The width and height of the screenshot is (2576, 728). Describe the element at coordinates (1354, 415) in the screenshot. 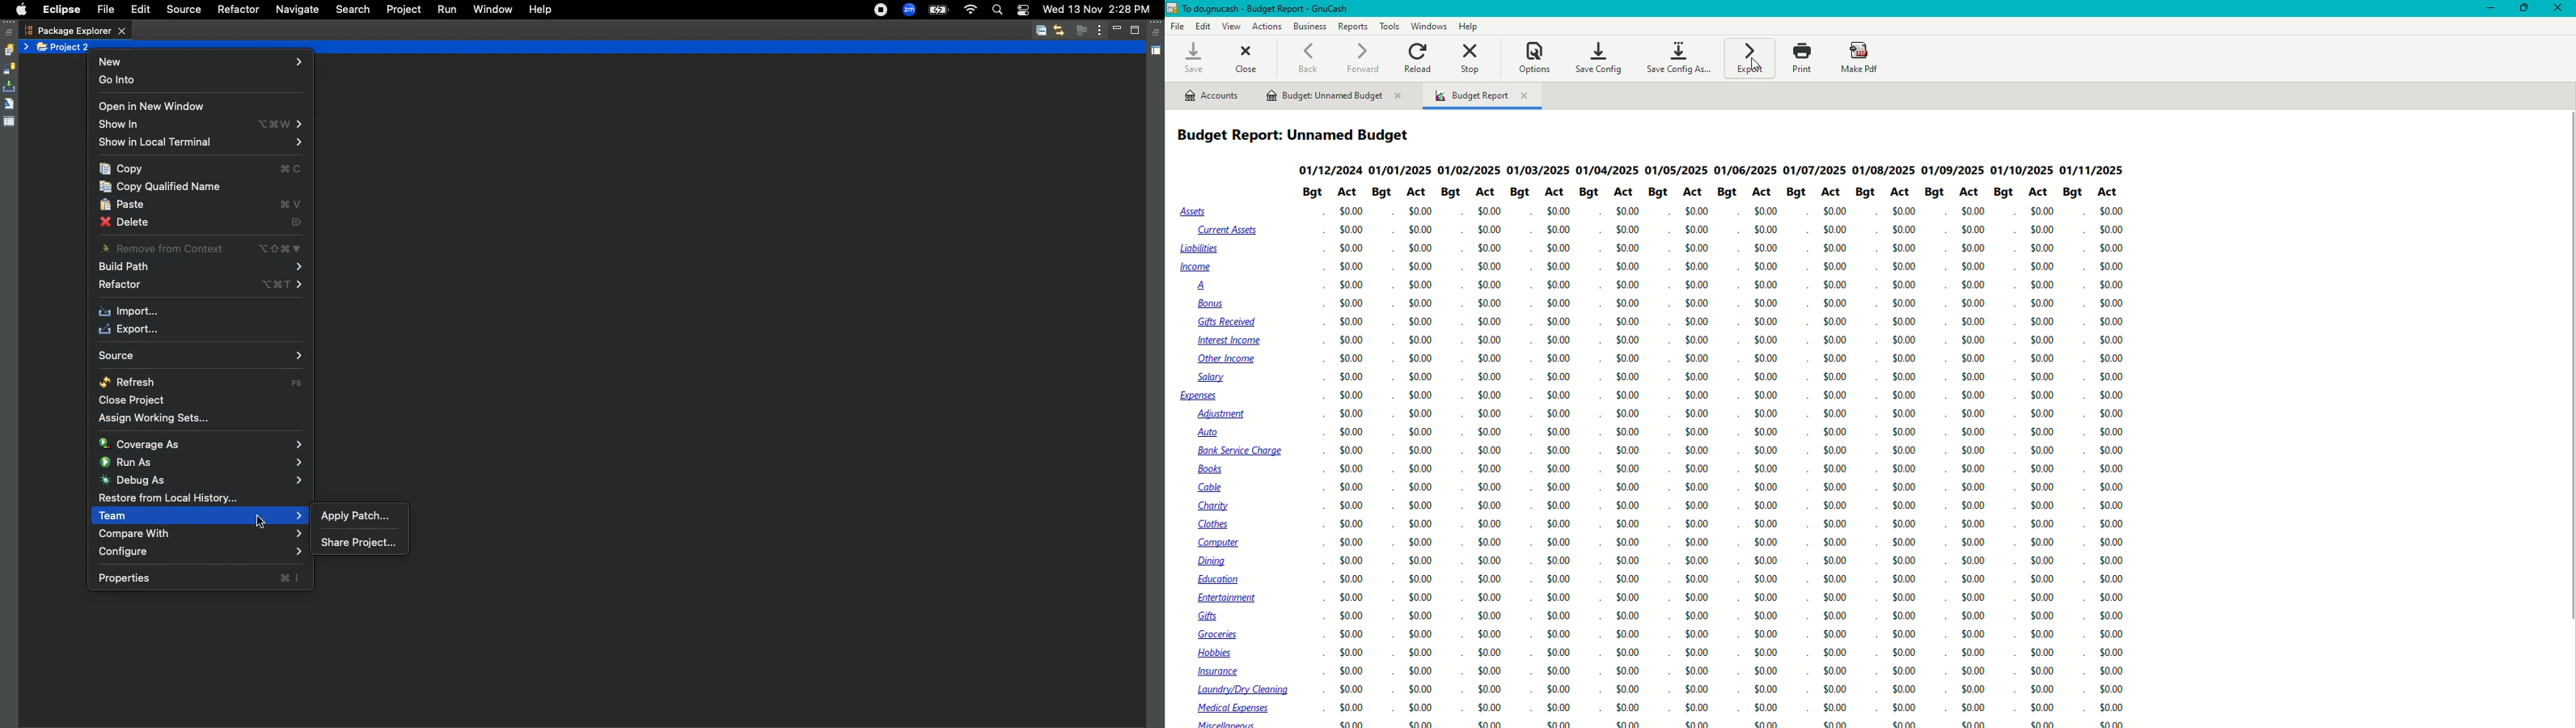

I see `0.00` at that location.